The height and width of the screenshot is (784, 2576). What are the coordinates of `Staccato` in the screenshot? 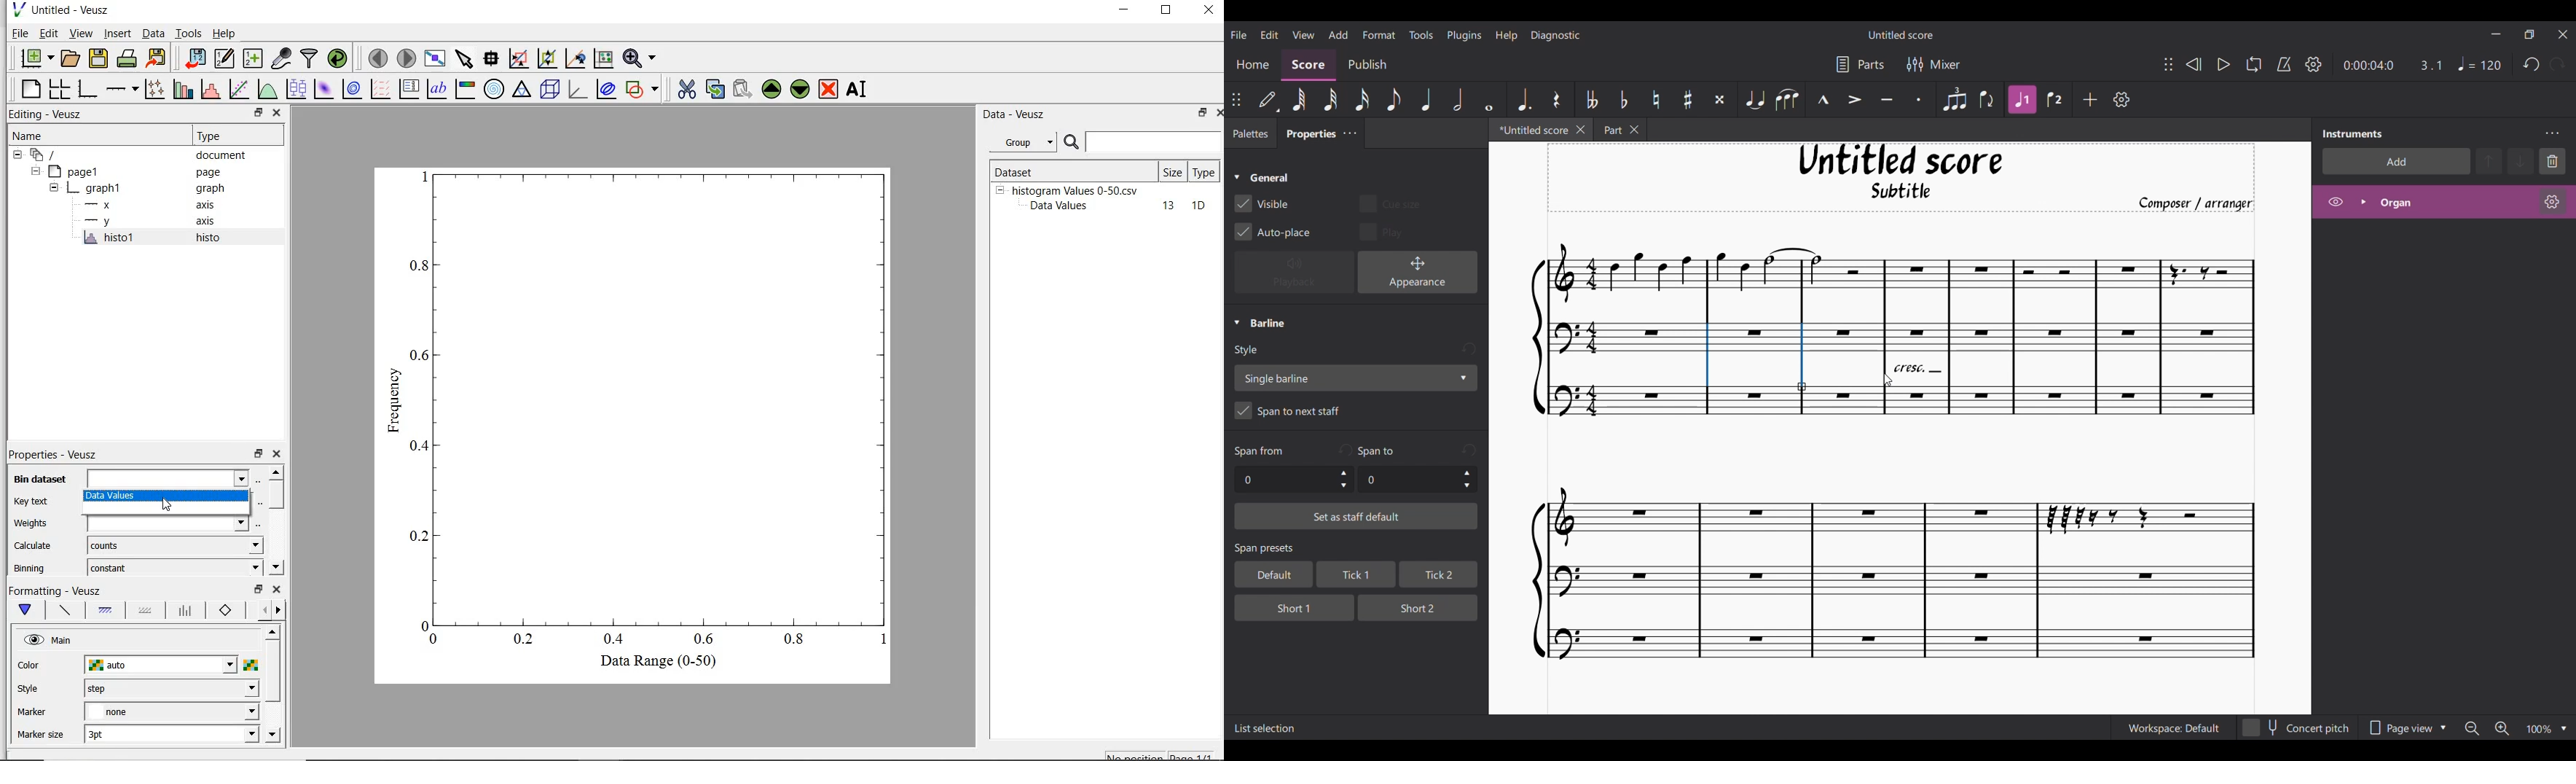 It's located at (1920, 99).